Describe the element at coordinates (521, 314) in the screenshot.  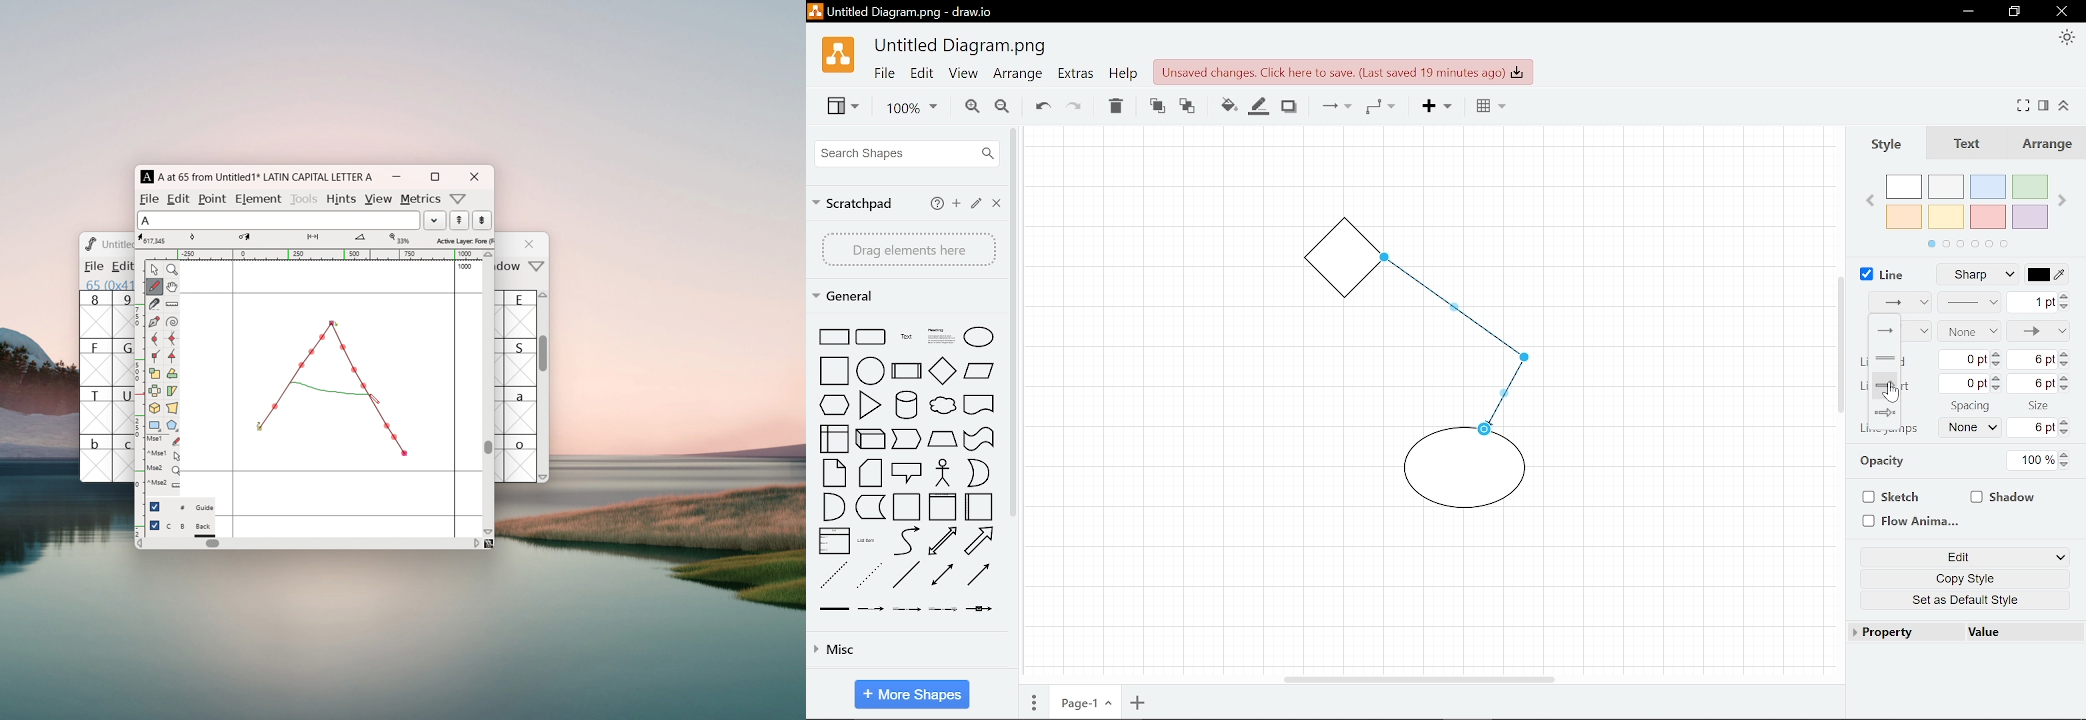
I see `E` at that location.